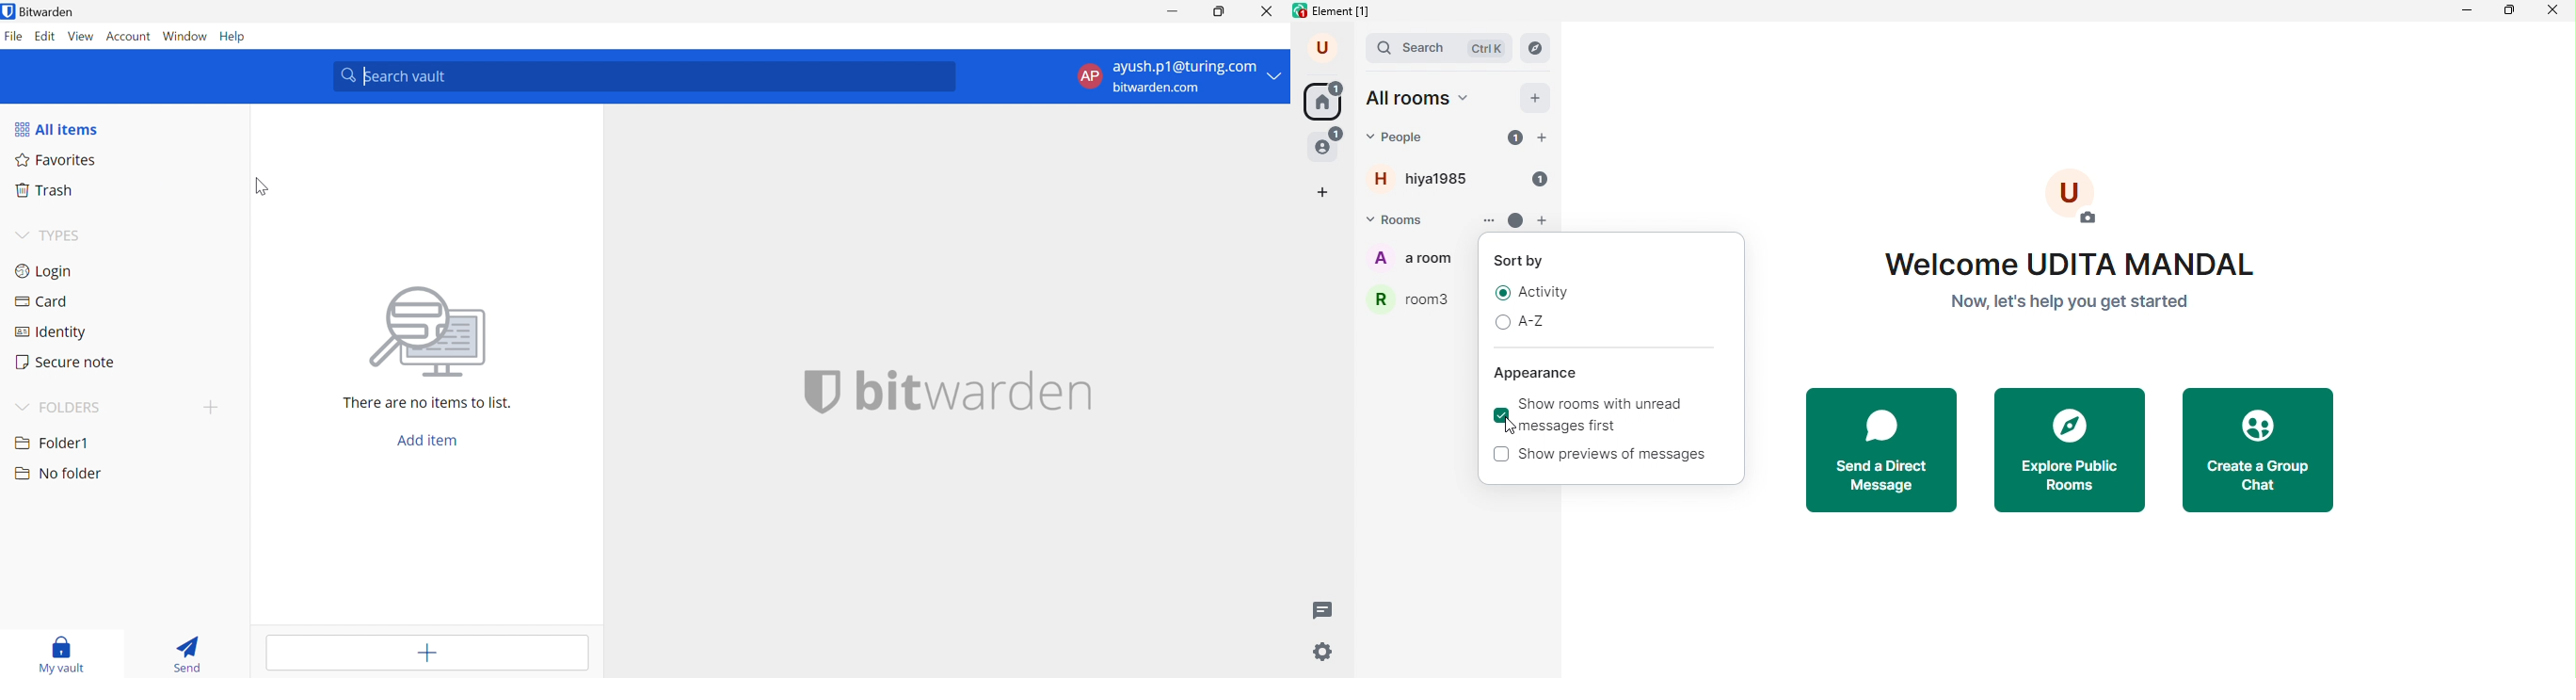  What do you see at coordinates (71, 407) in the screenshot?
I see `FOLDERS` at bounding box center [71, 407].